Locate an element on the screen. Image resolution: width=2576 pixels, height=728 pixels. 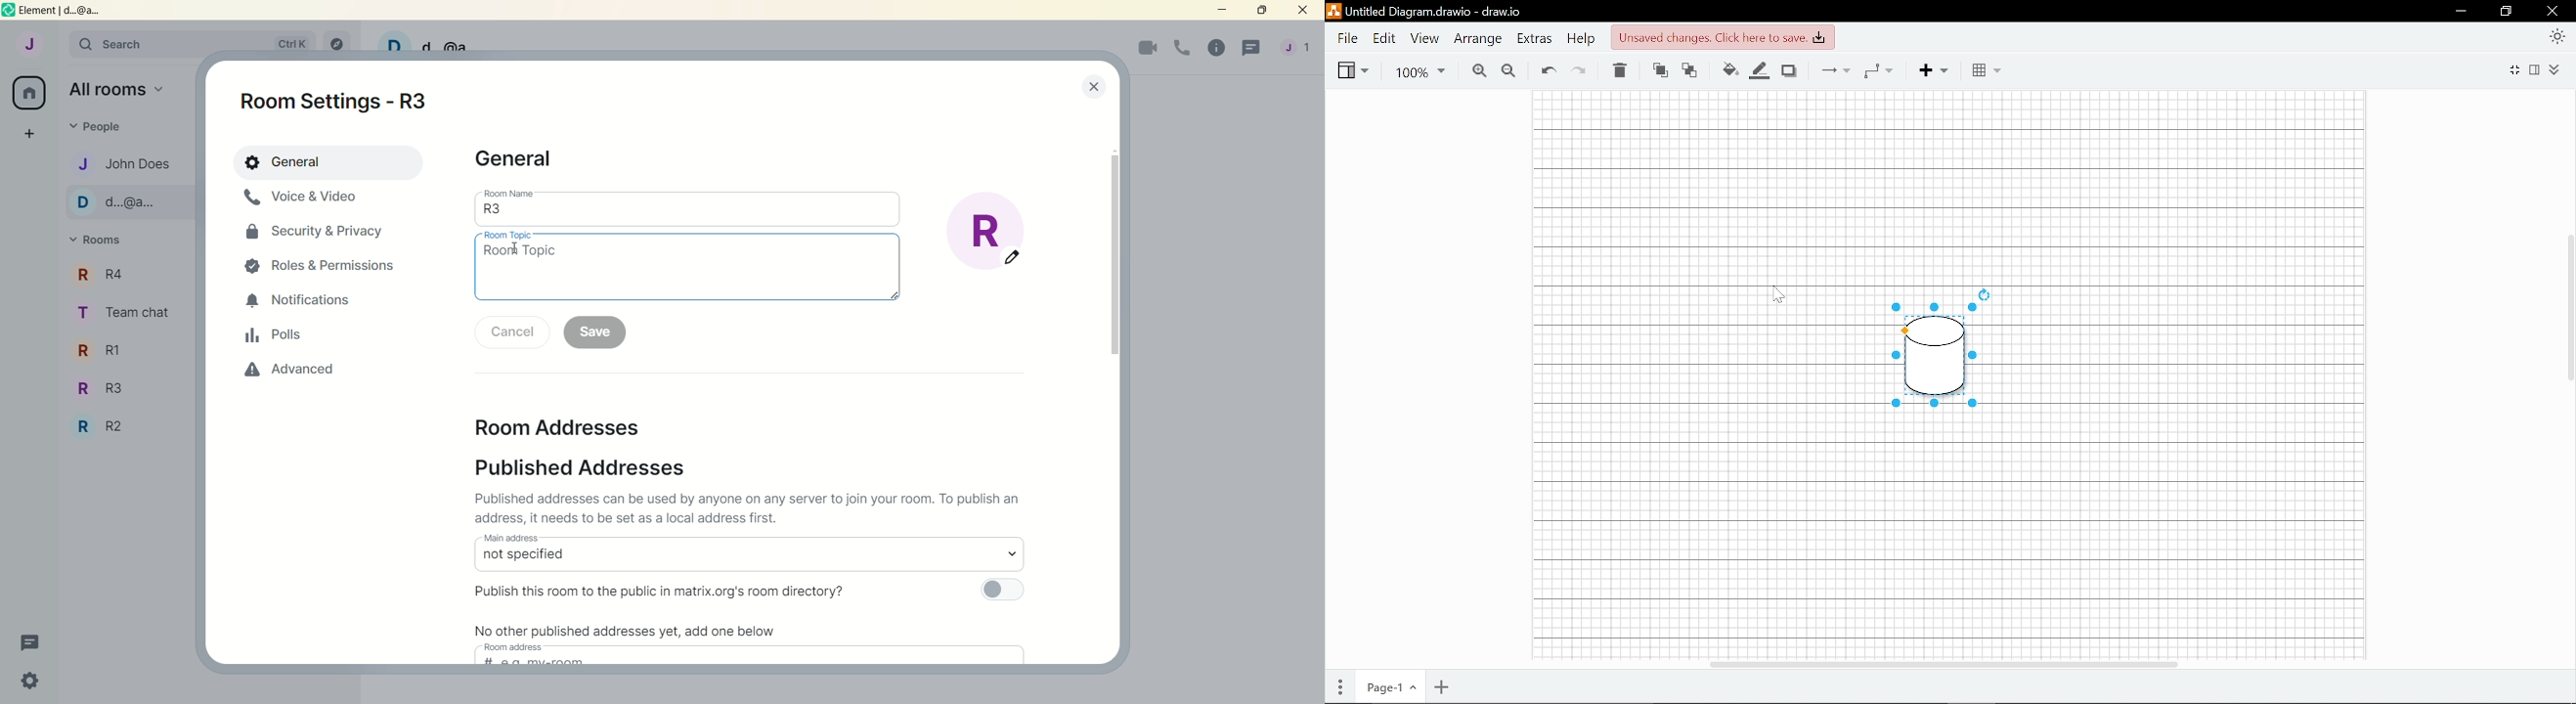
Minimize is located at coordinates (2462, 11).